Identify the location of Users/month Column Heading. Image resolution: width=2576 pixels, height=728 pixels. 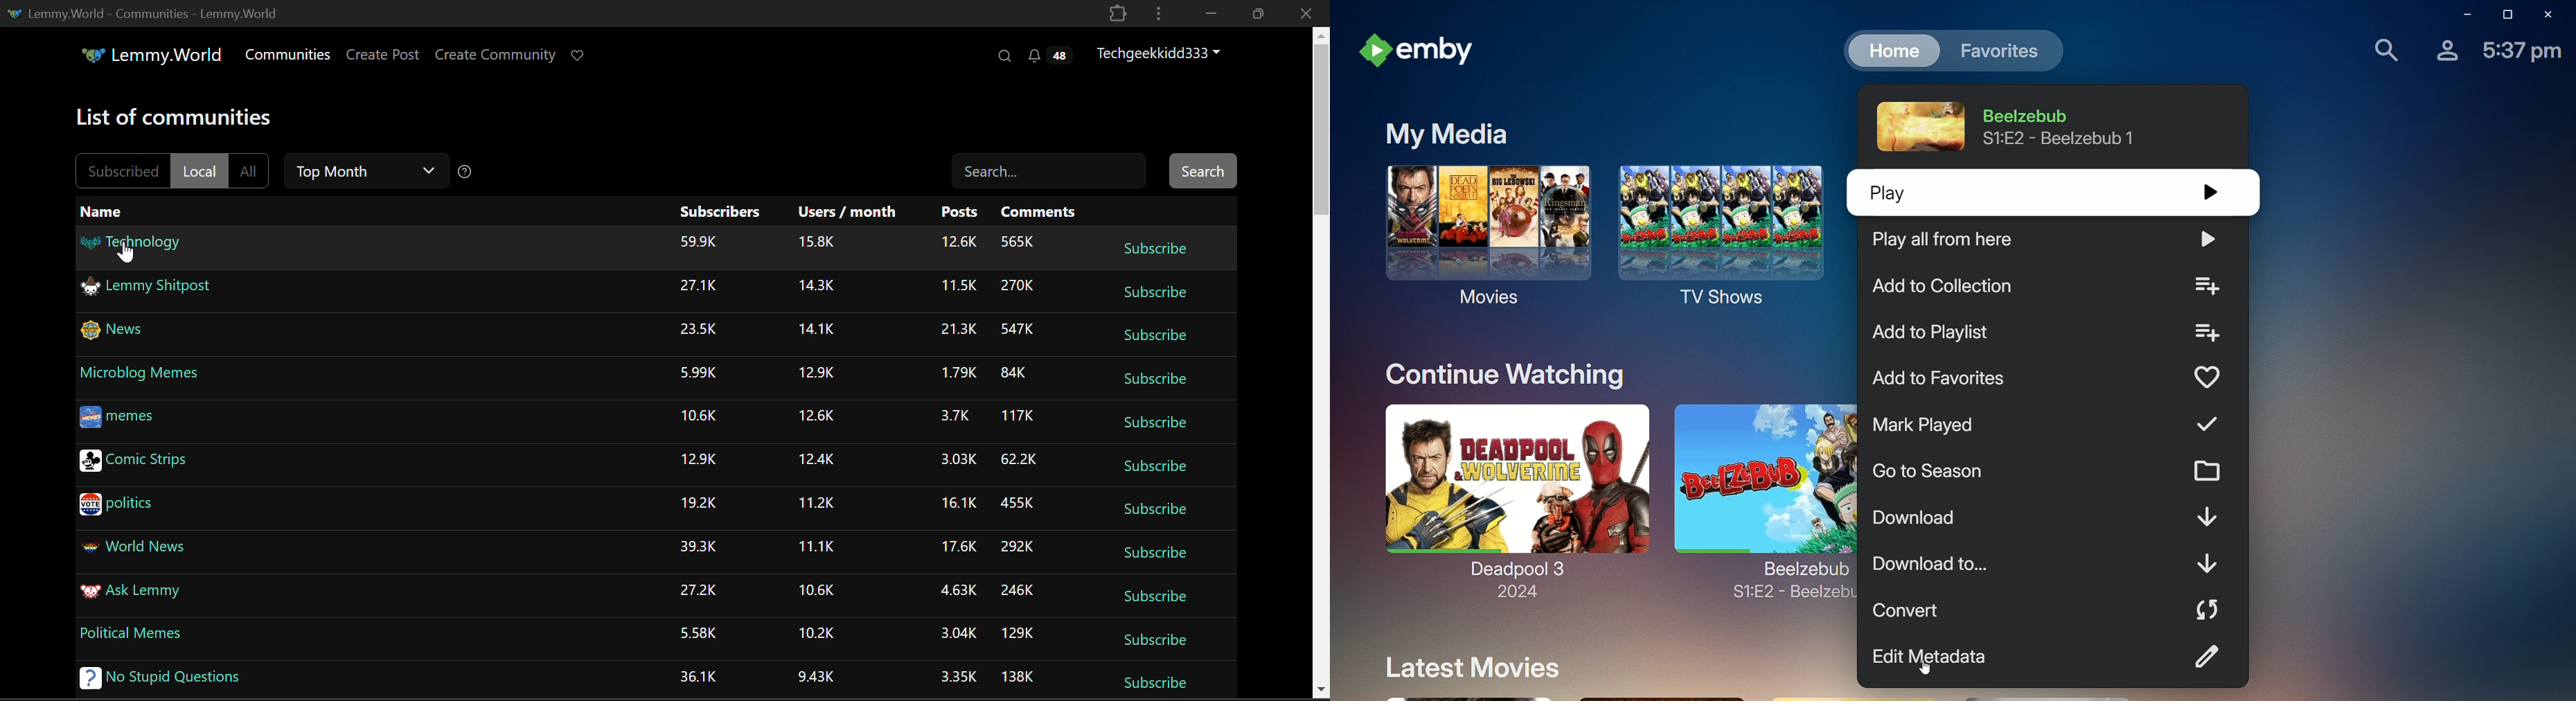
(844, 208).